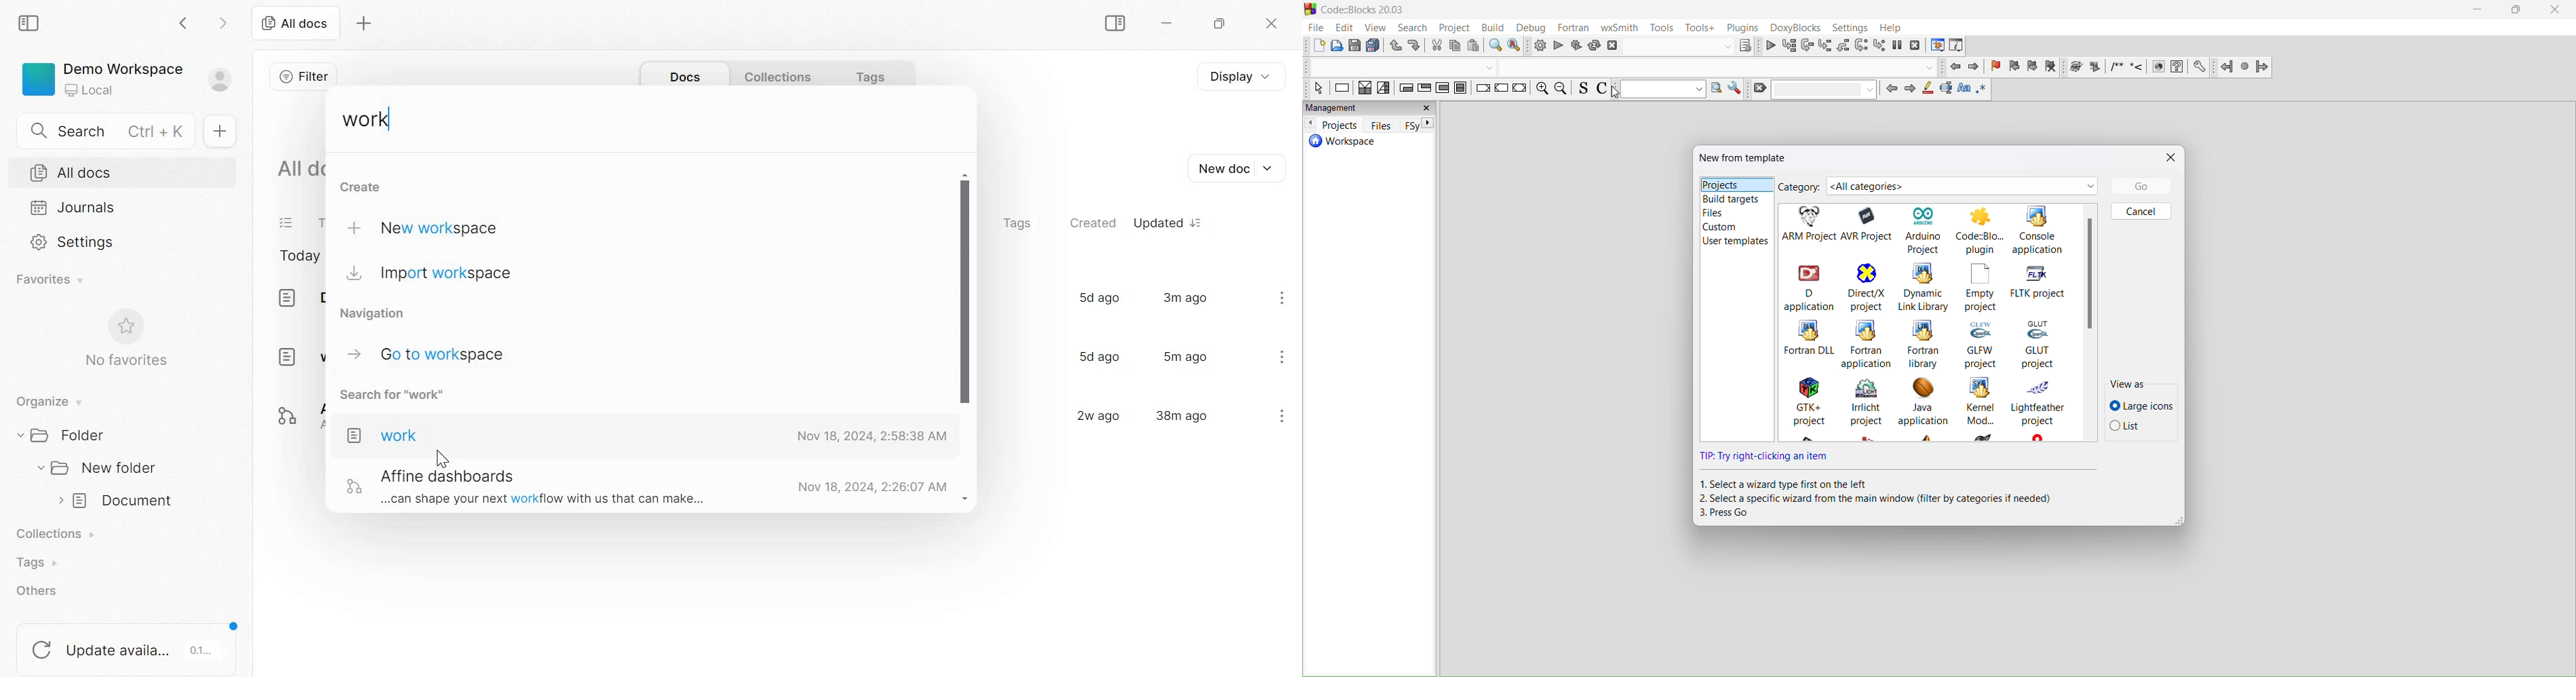  Describe the element at coordinates (1690, 46) in the screenshot. I see `show the select target dialogue` at that location.